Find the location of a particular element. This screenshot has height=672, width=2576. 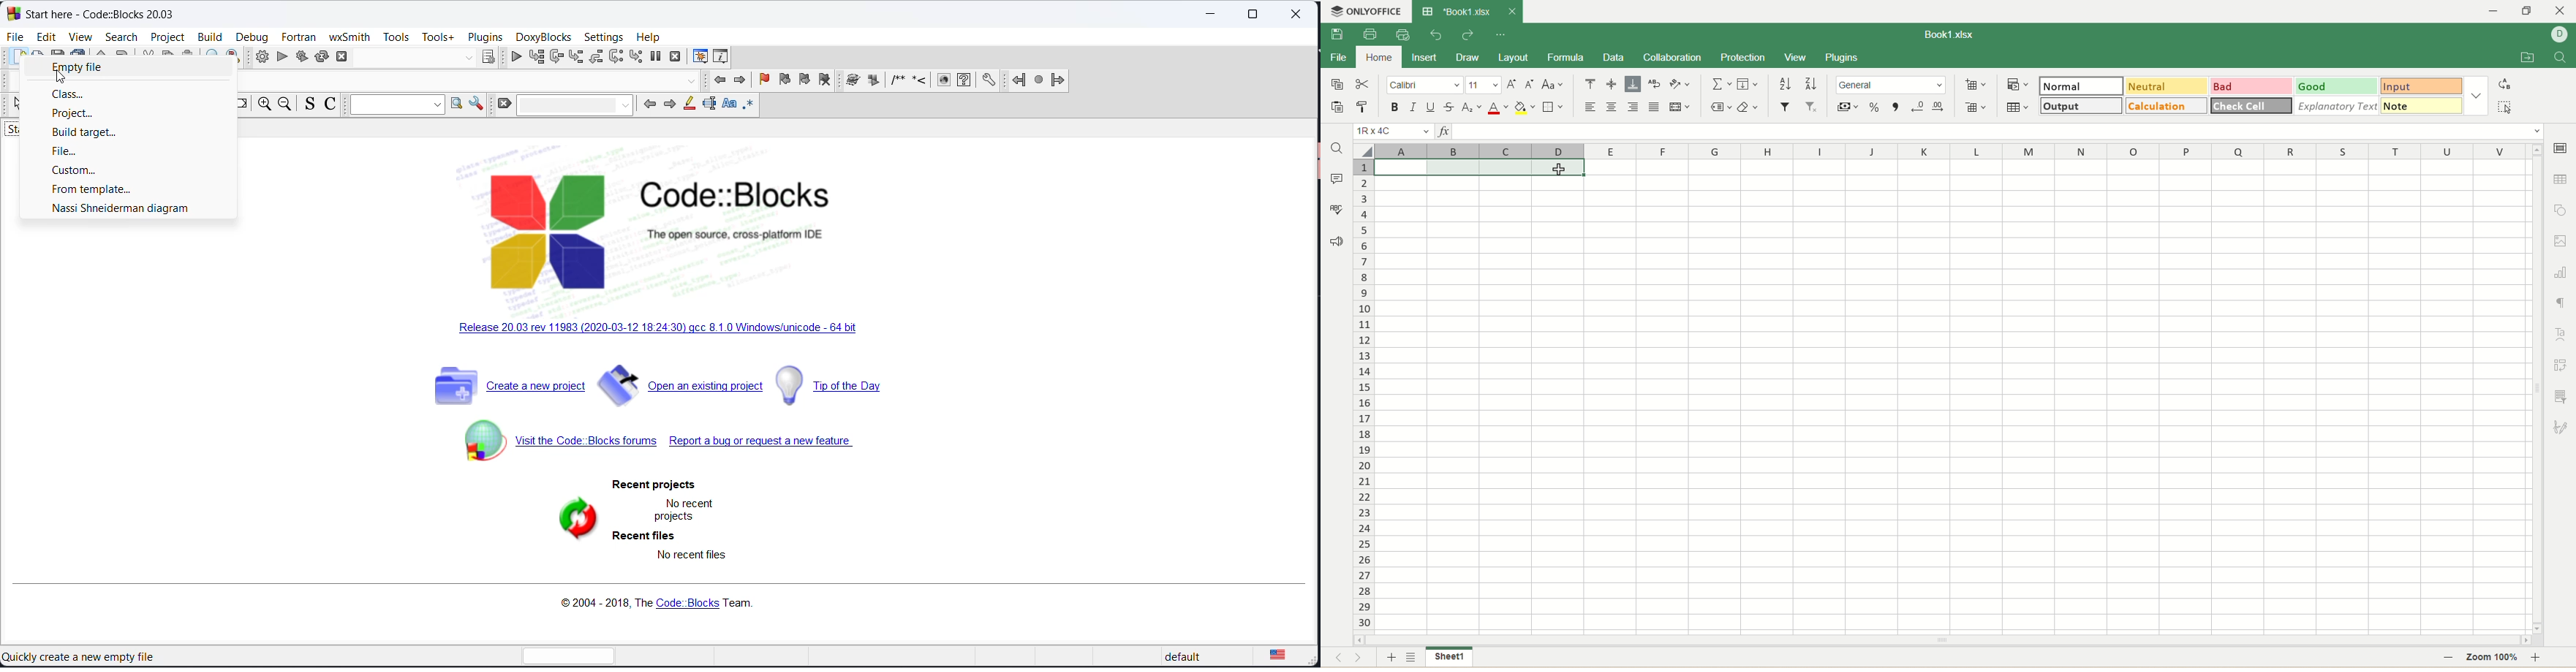

font name is located at coordinates (1424, 85).